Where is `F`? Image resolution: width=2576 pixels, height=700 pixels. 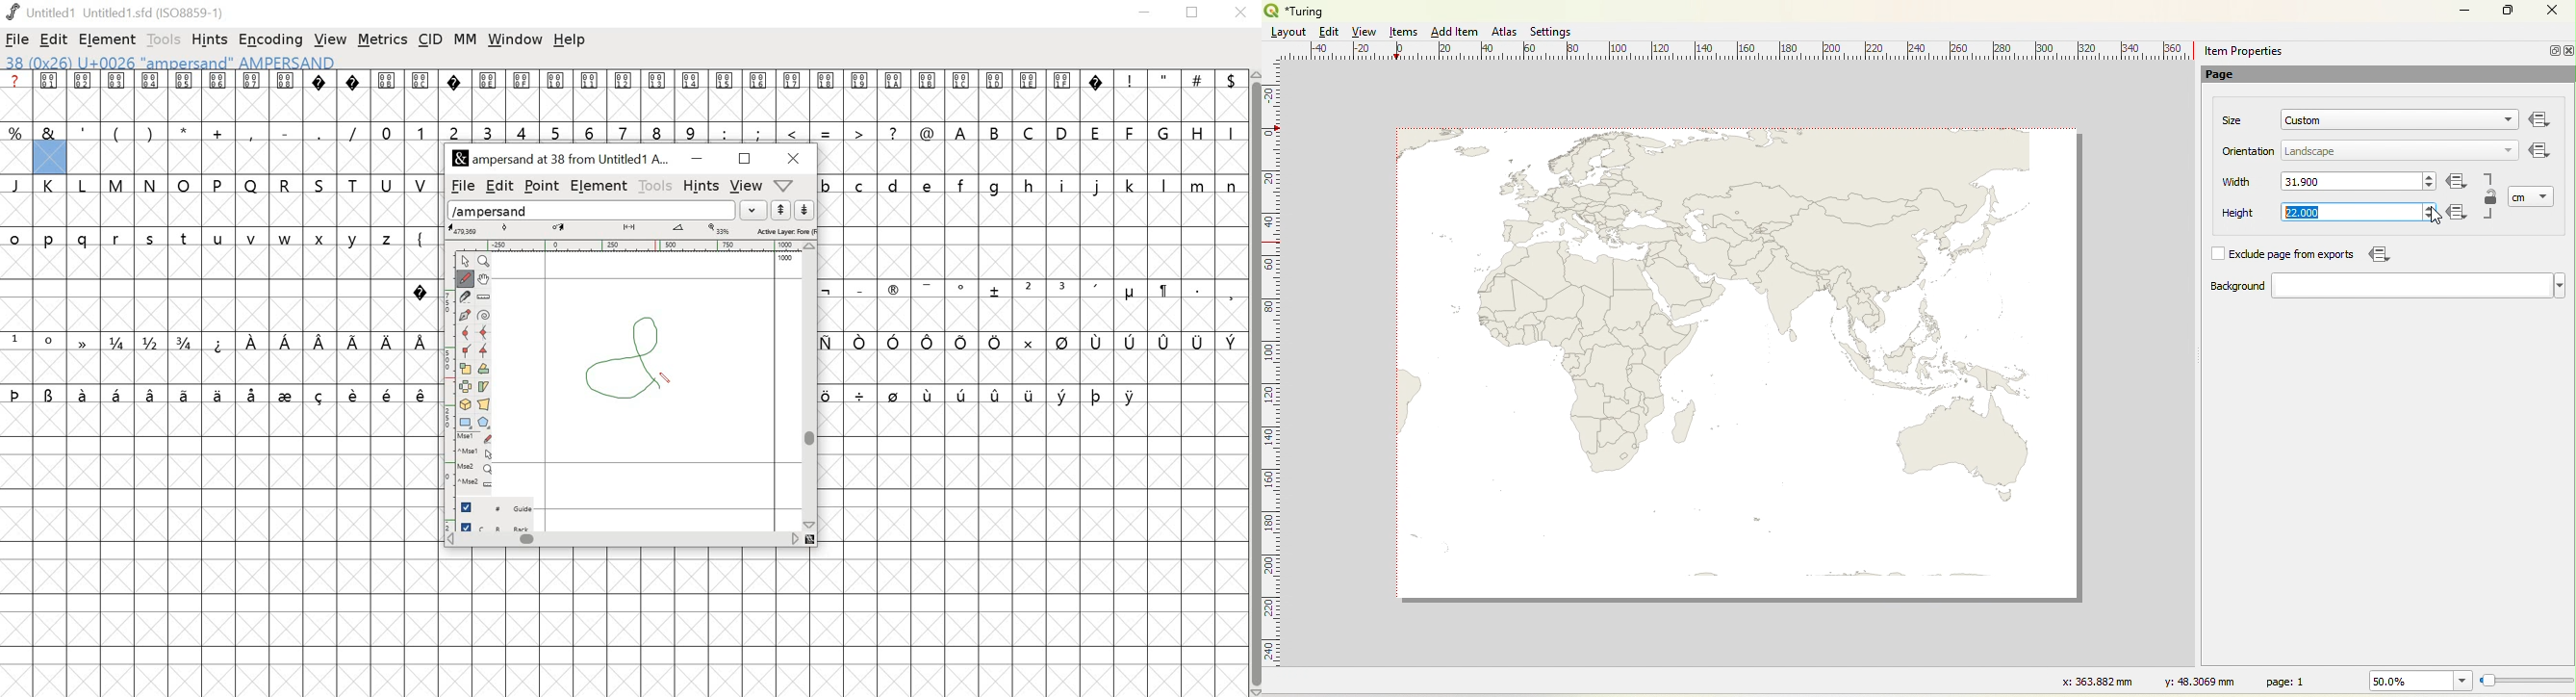
F is located at coordinates (1132, 132).